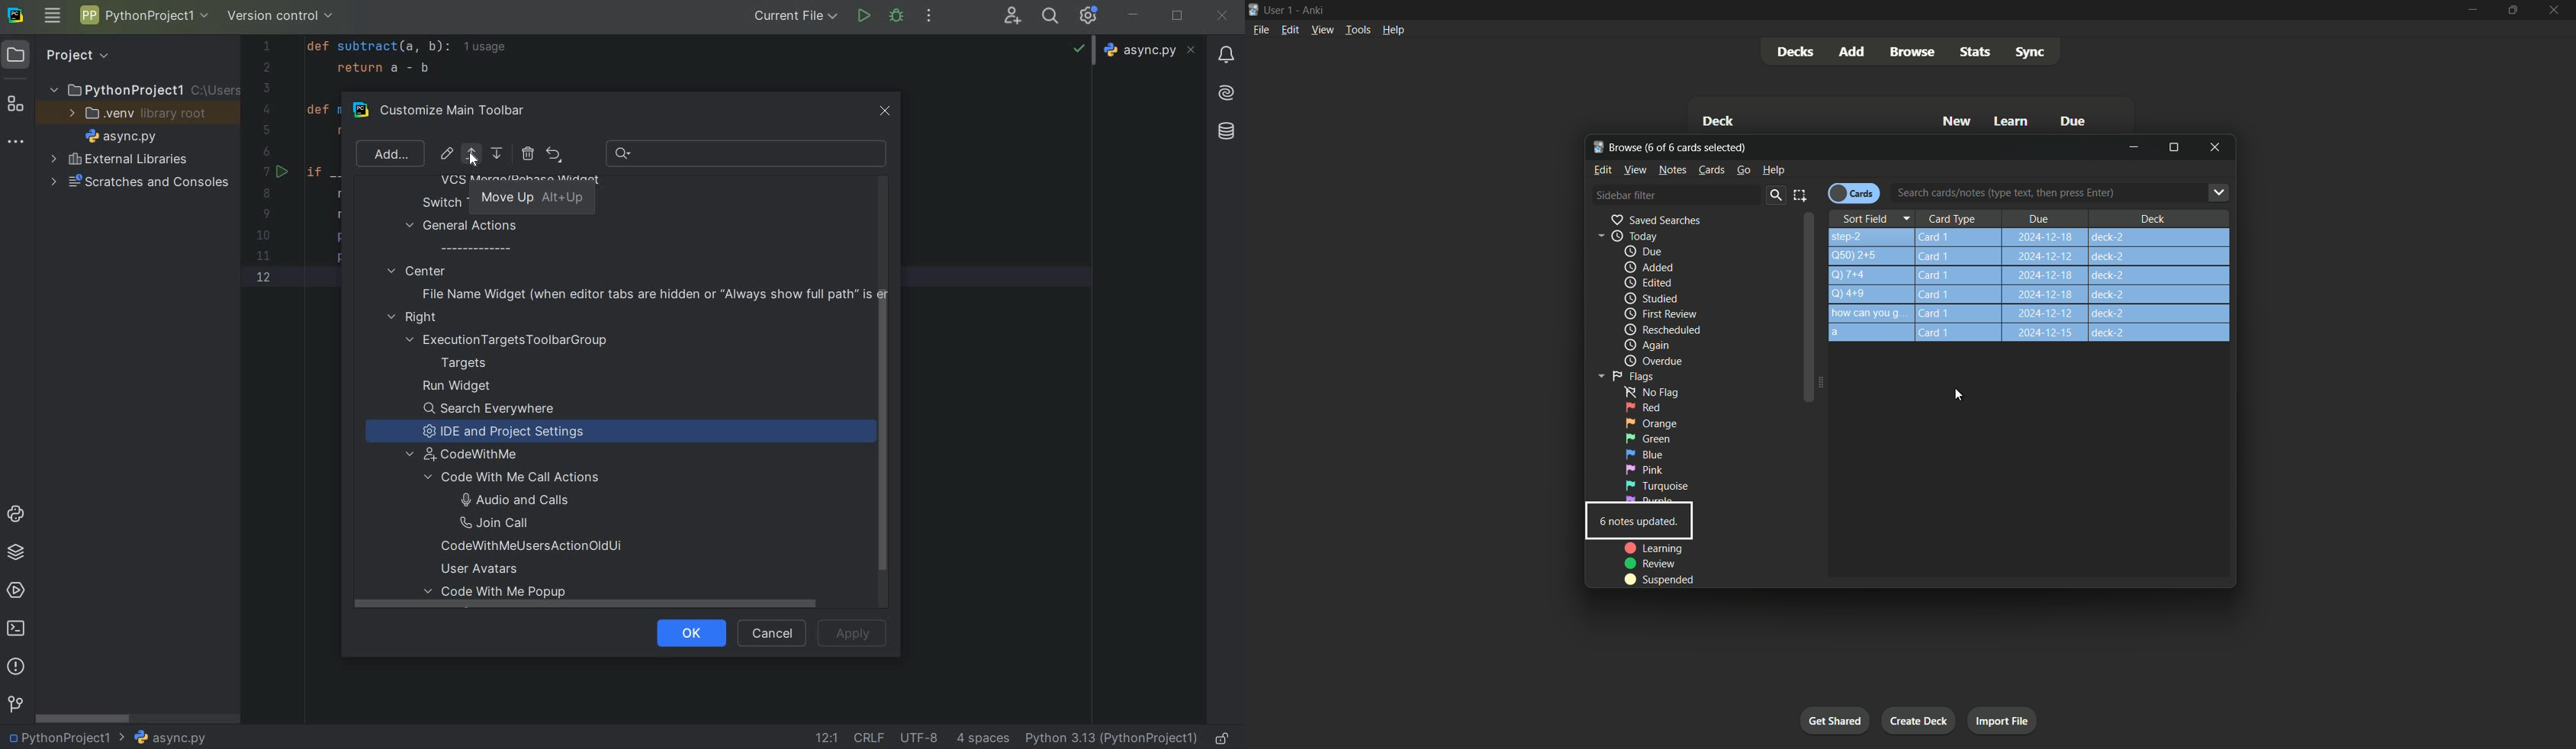 The height and width of the screenshot is (756, 2576). I want to click on Studied, so click(1651, 299).